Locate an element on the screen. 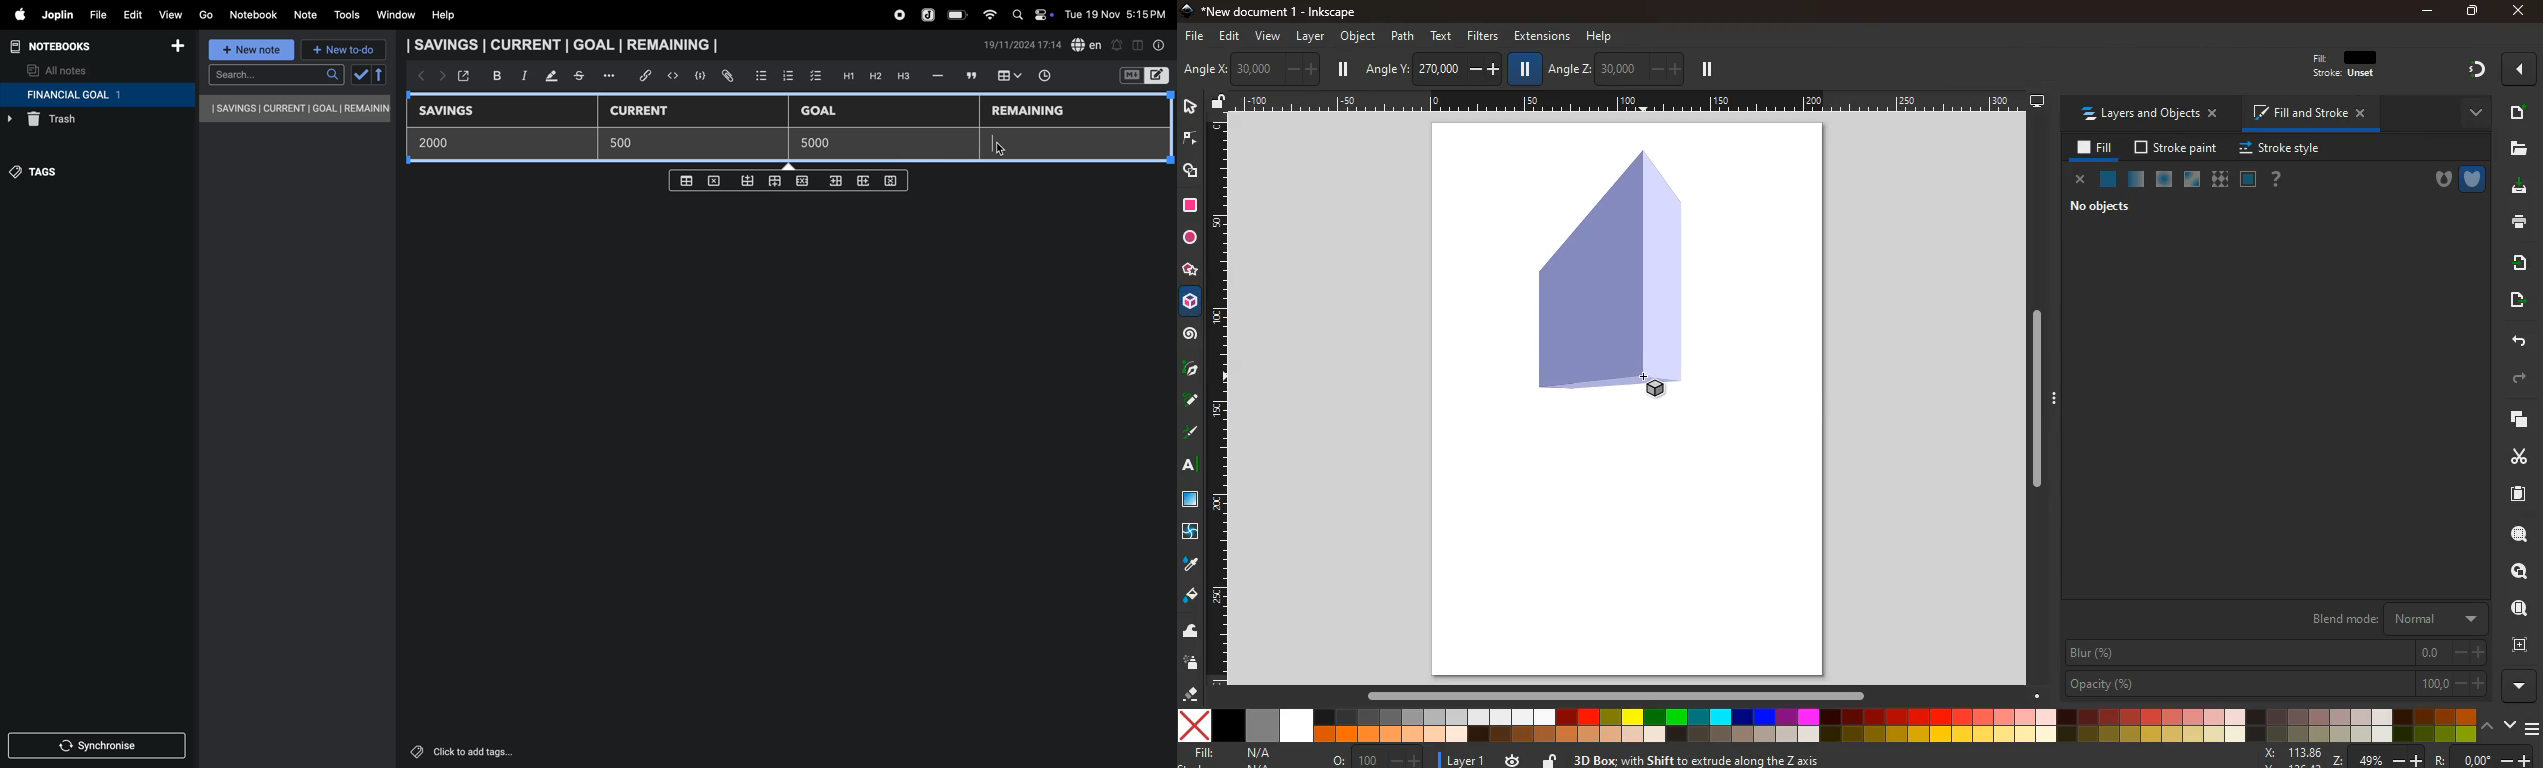  500 is located at coordinates (627, 143).